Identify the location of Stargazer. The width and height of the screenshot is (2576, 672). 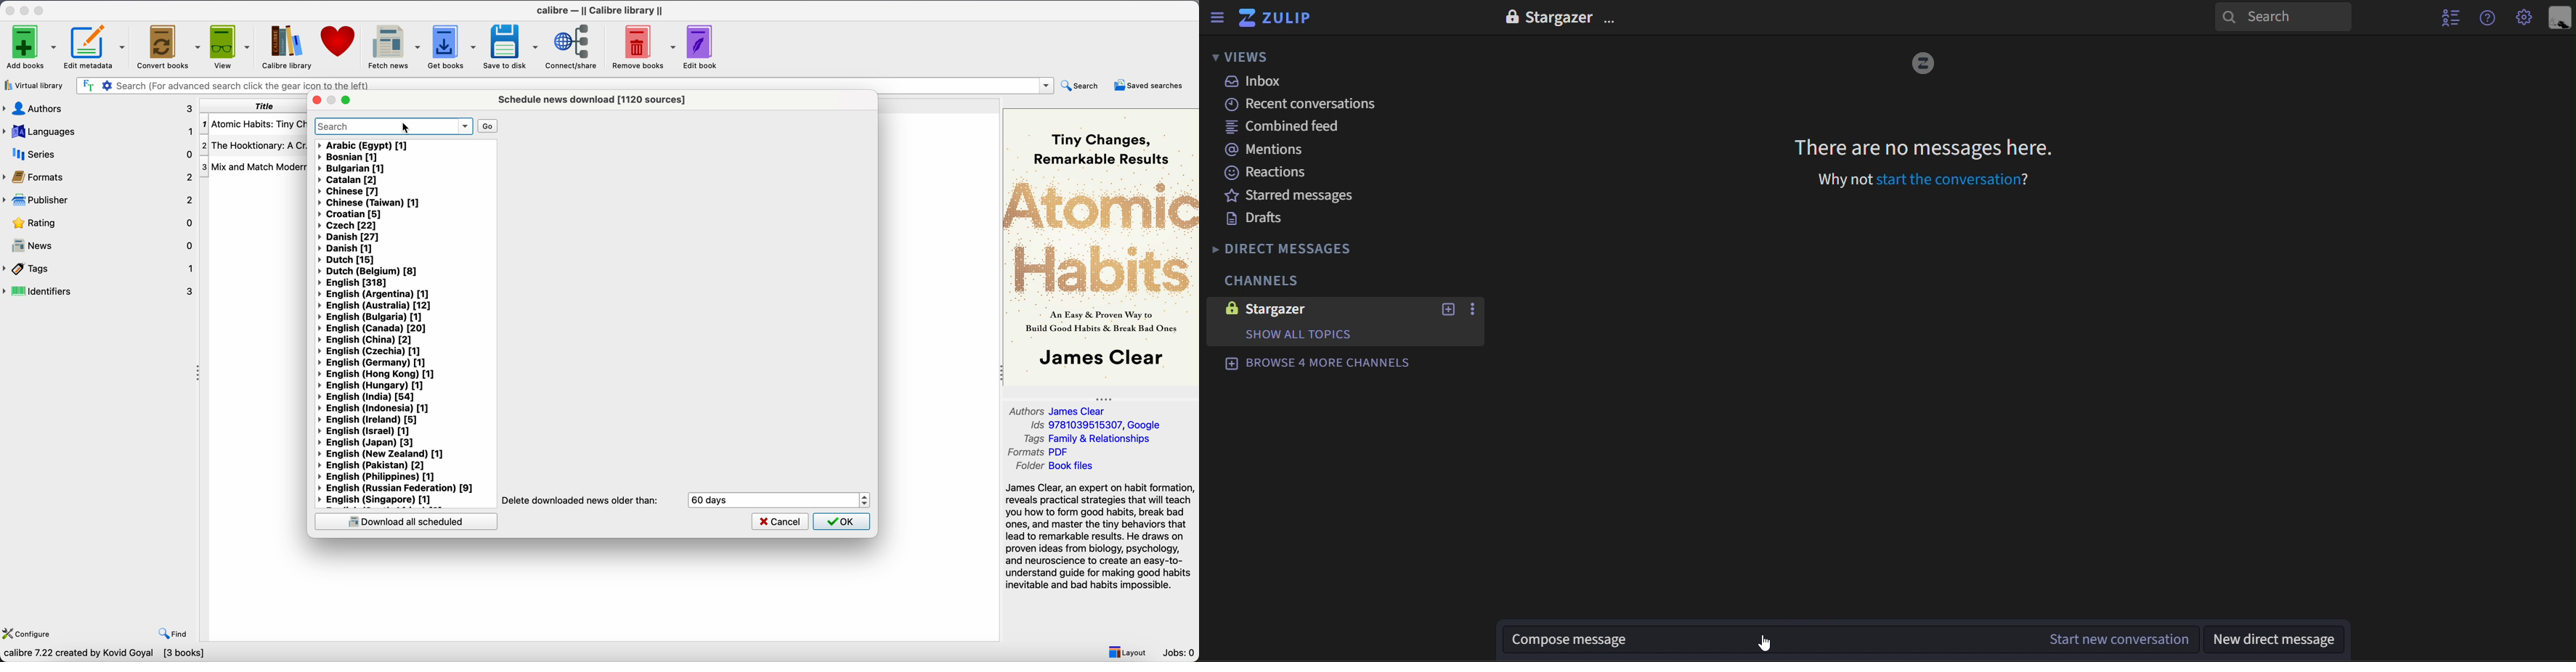
(1562, 17).